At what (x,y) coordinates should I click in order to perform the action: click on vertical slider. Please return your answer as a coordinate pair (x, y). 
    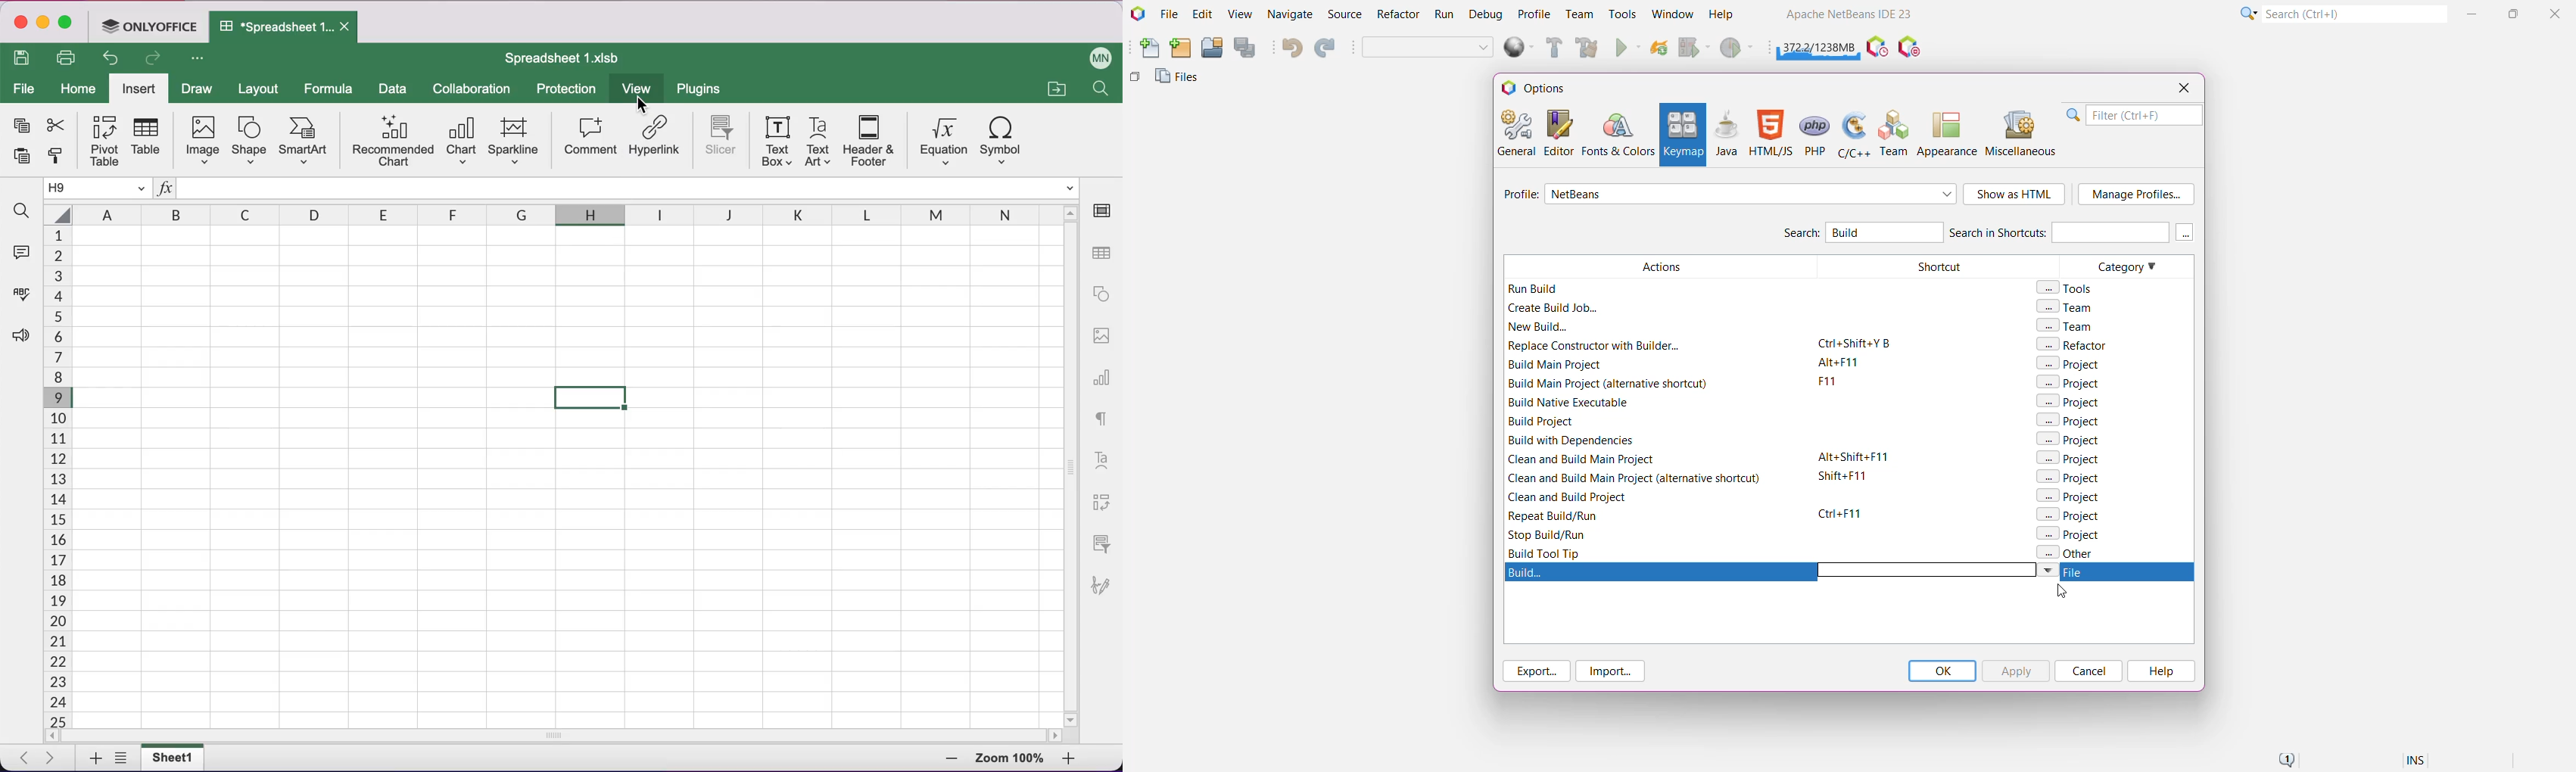
    Looking at the image, I should click on (1071, 466).